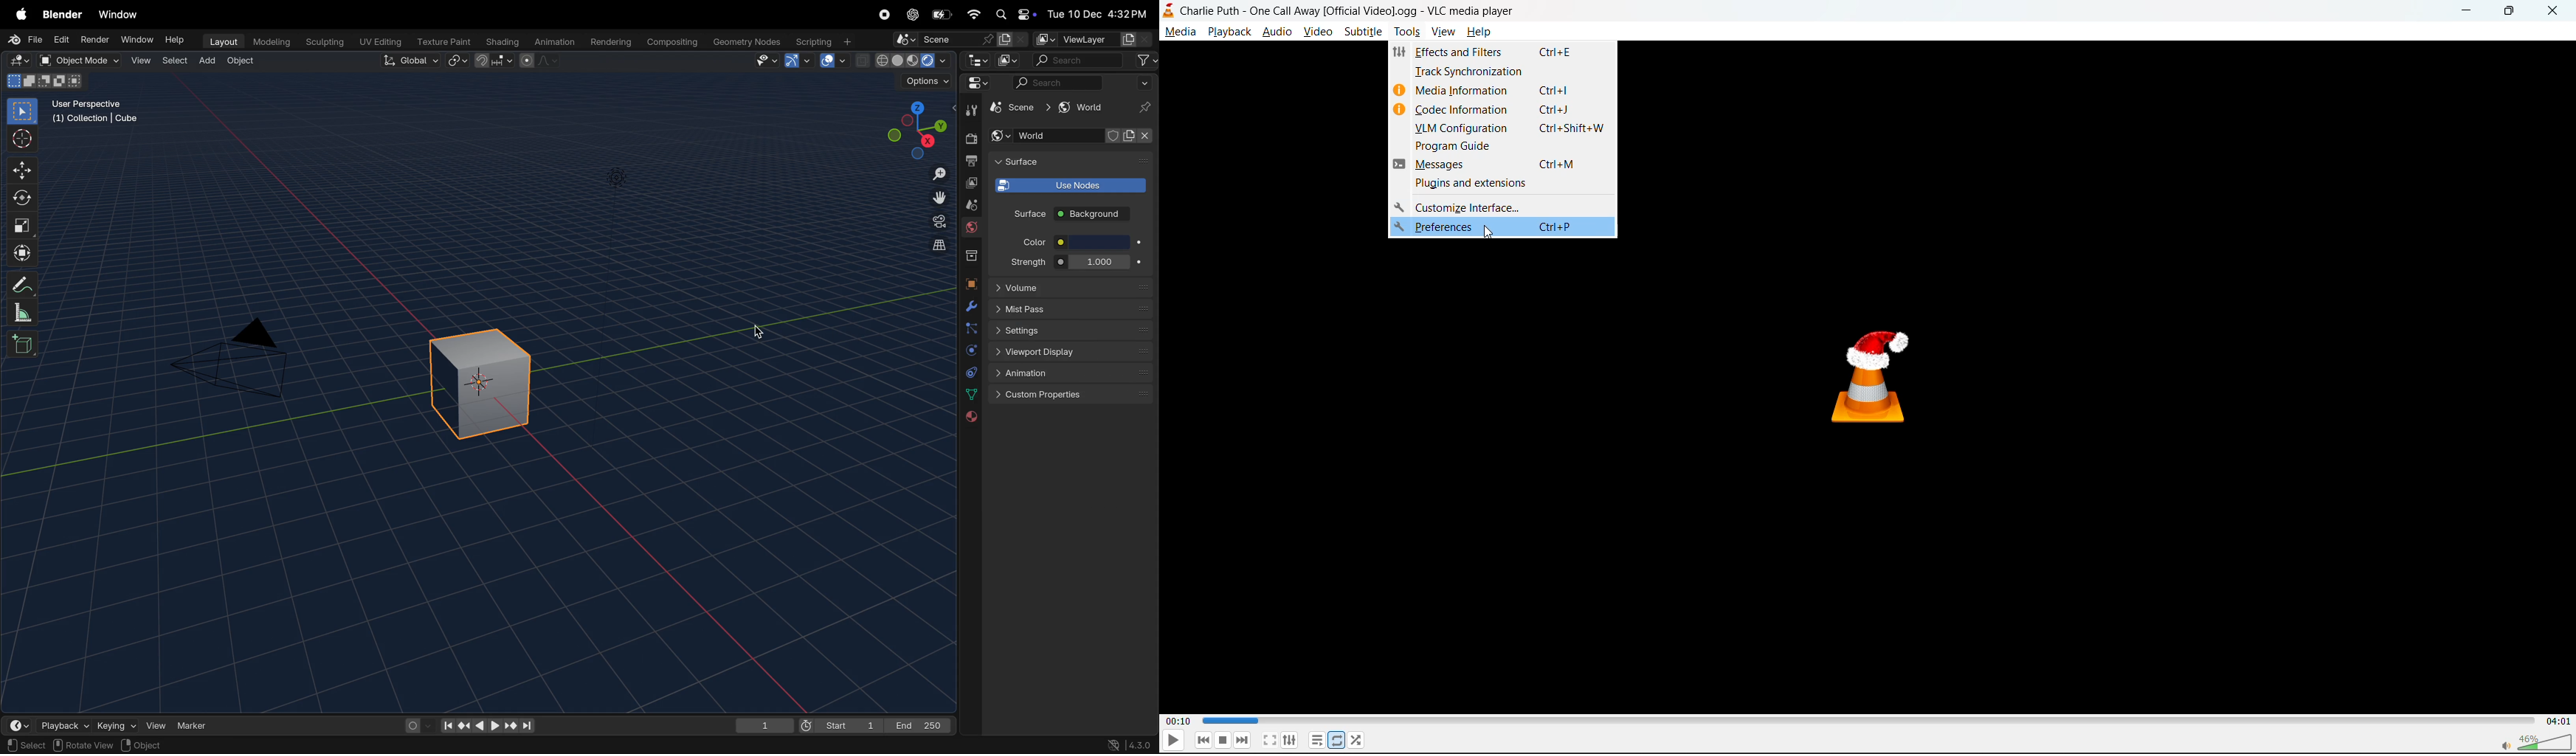 This screenshot has height=756, width=2576. I want to click on track slider, so click(1862, 721).